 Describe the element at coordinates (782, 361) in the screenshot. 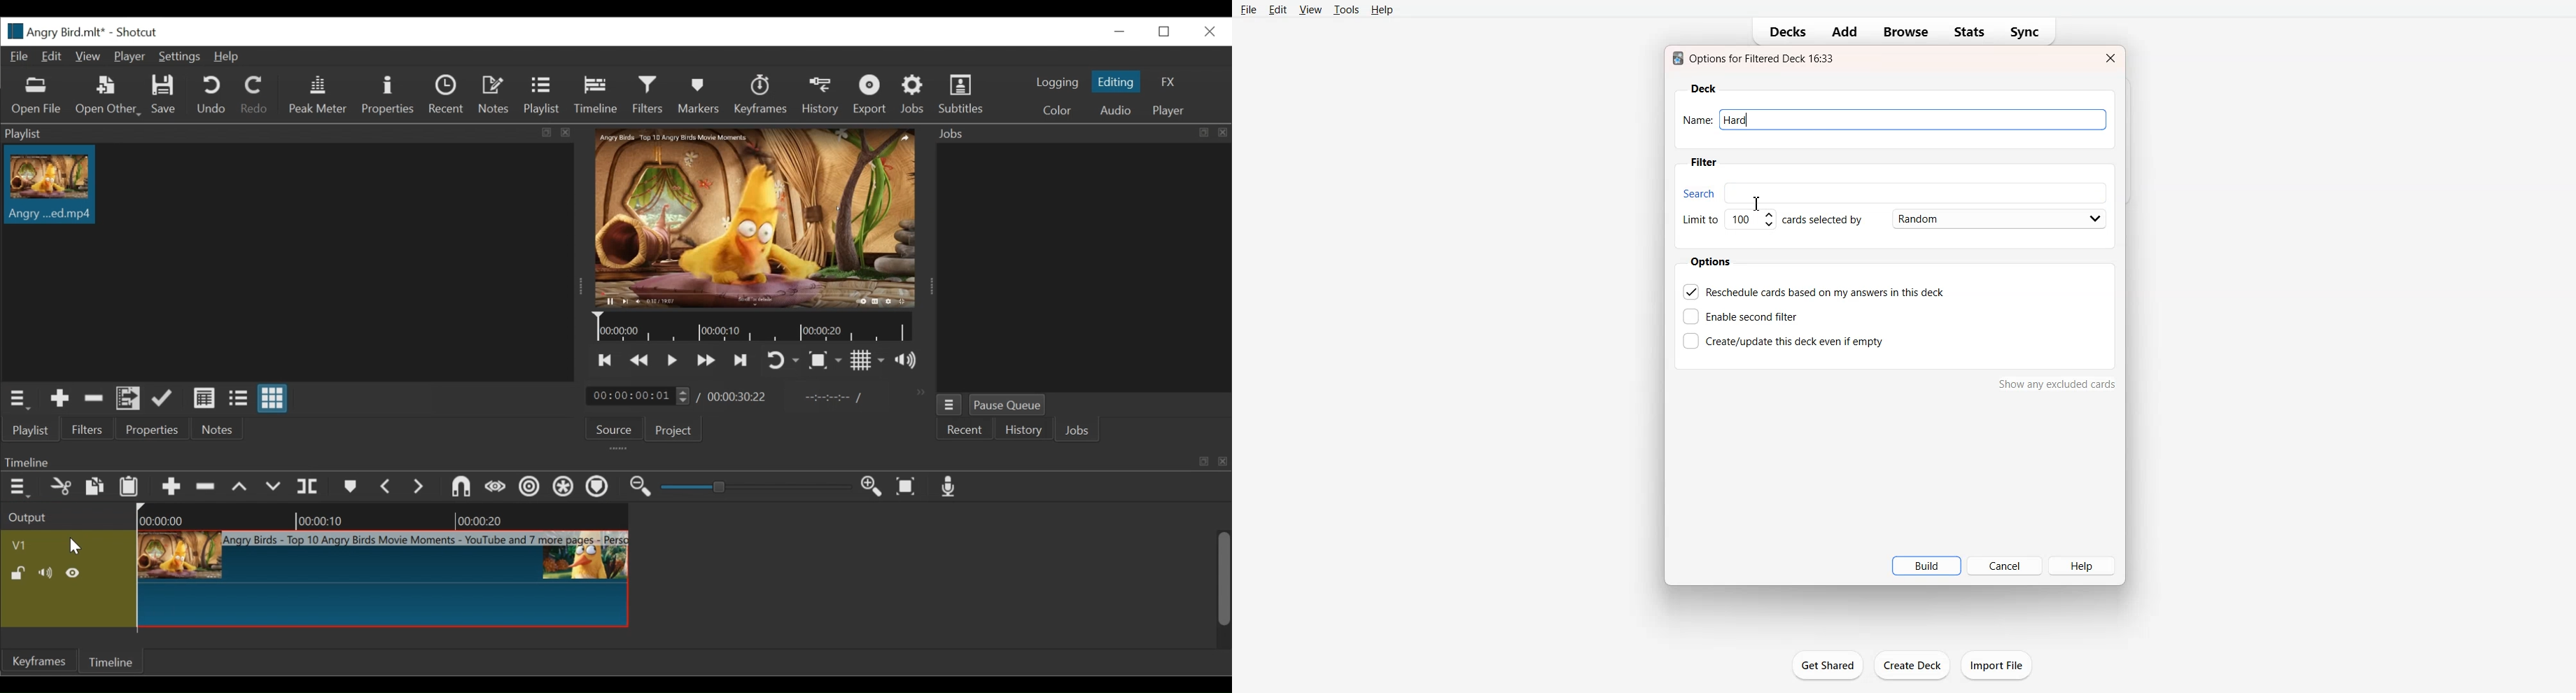

I see `Toggle player looping` at that location.